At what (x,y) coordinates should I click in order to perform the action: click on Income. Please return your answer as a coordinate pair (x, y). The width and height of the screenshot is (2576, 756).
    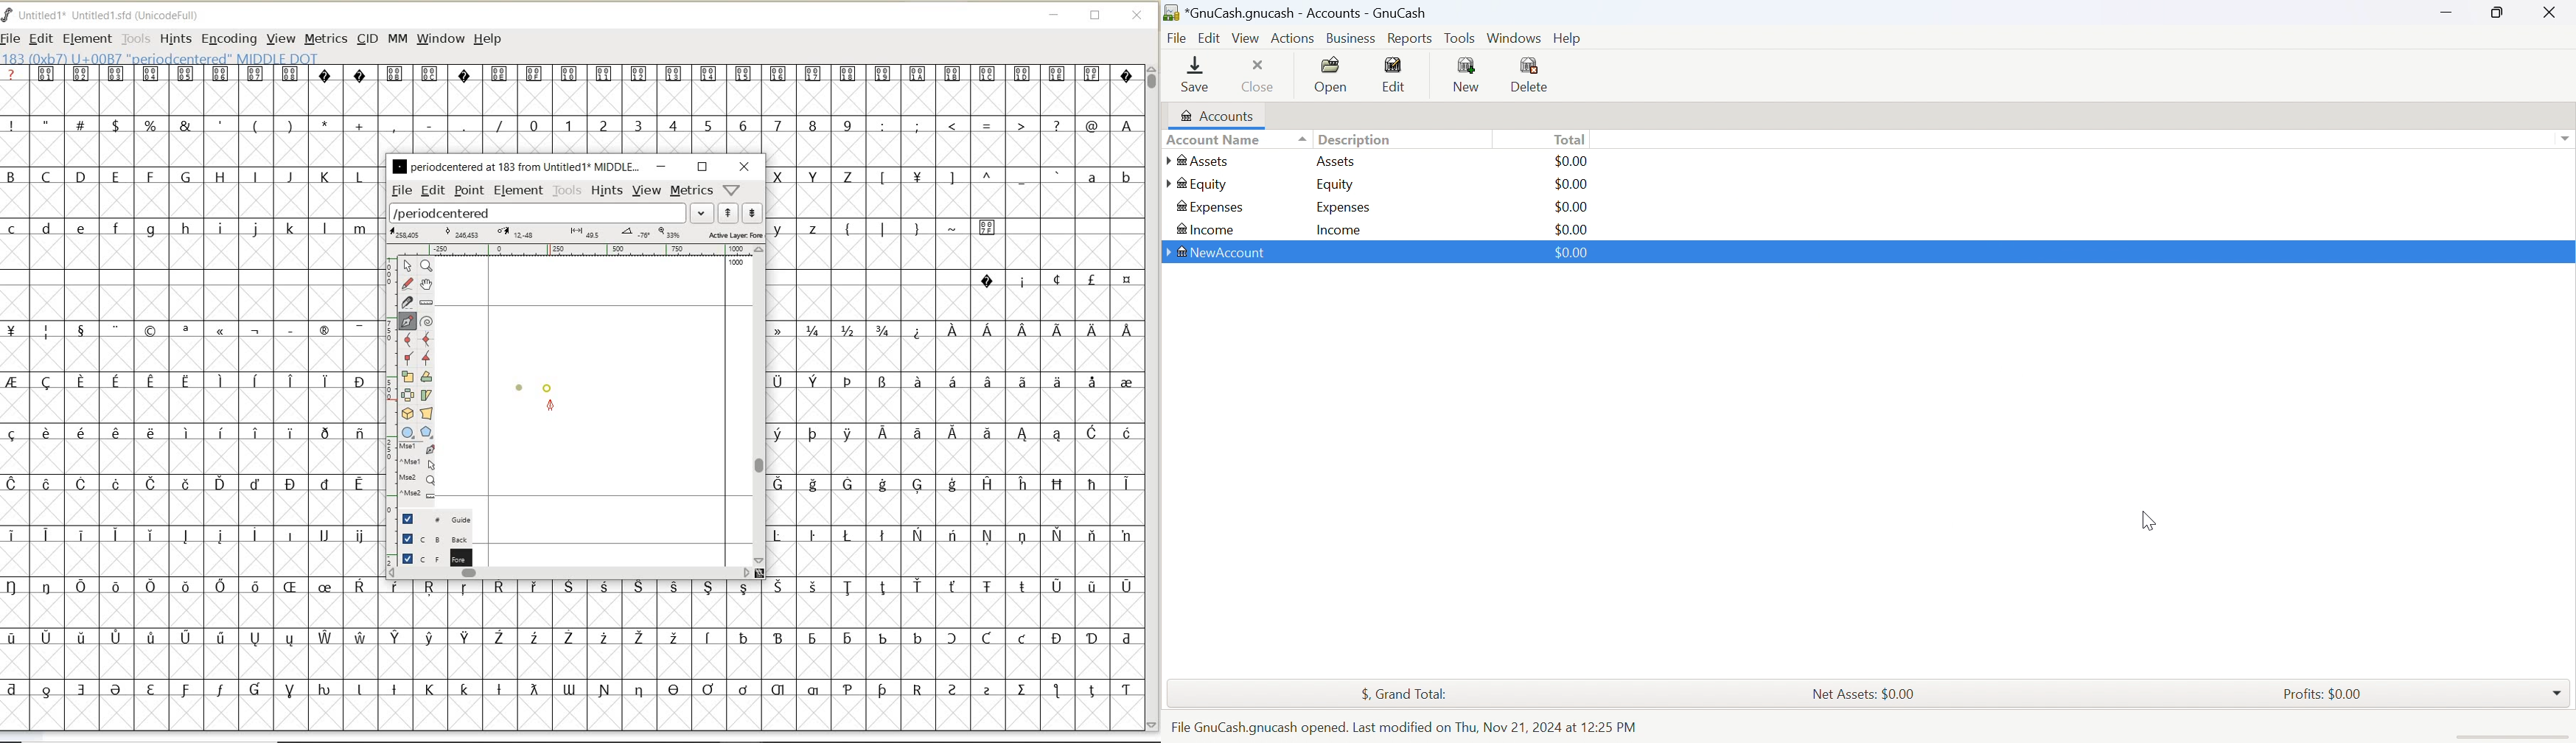
    Looking at the image, I should click on (1204, 231).